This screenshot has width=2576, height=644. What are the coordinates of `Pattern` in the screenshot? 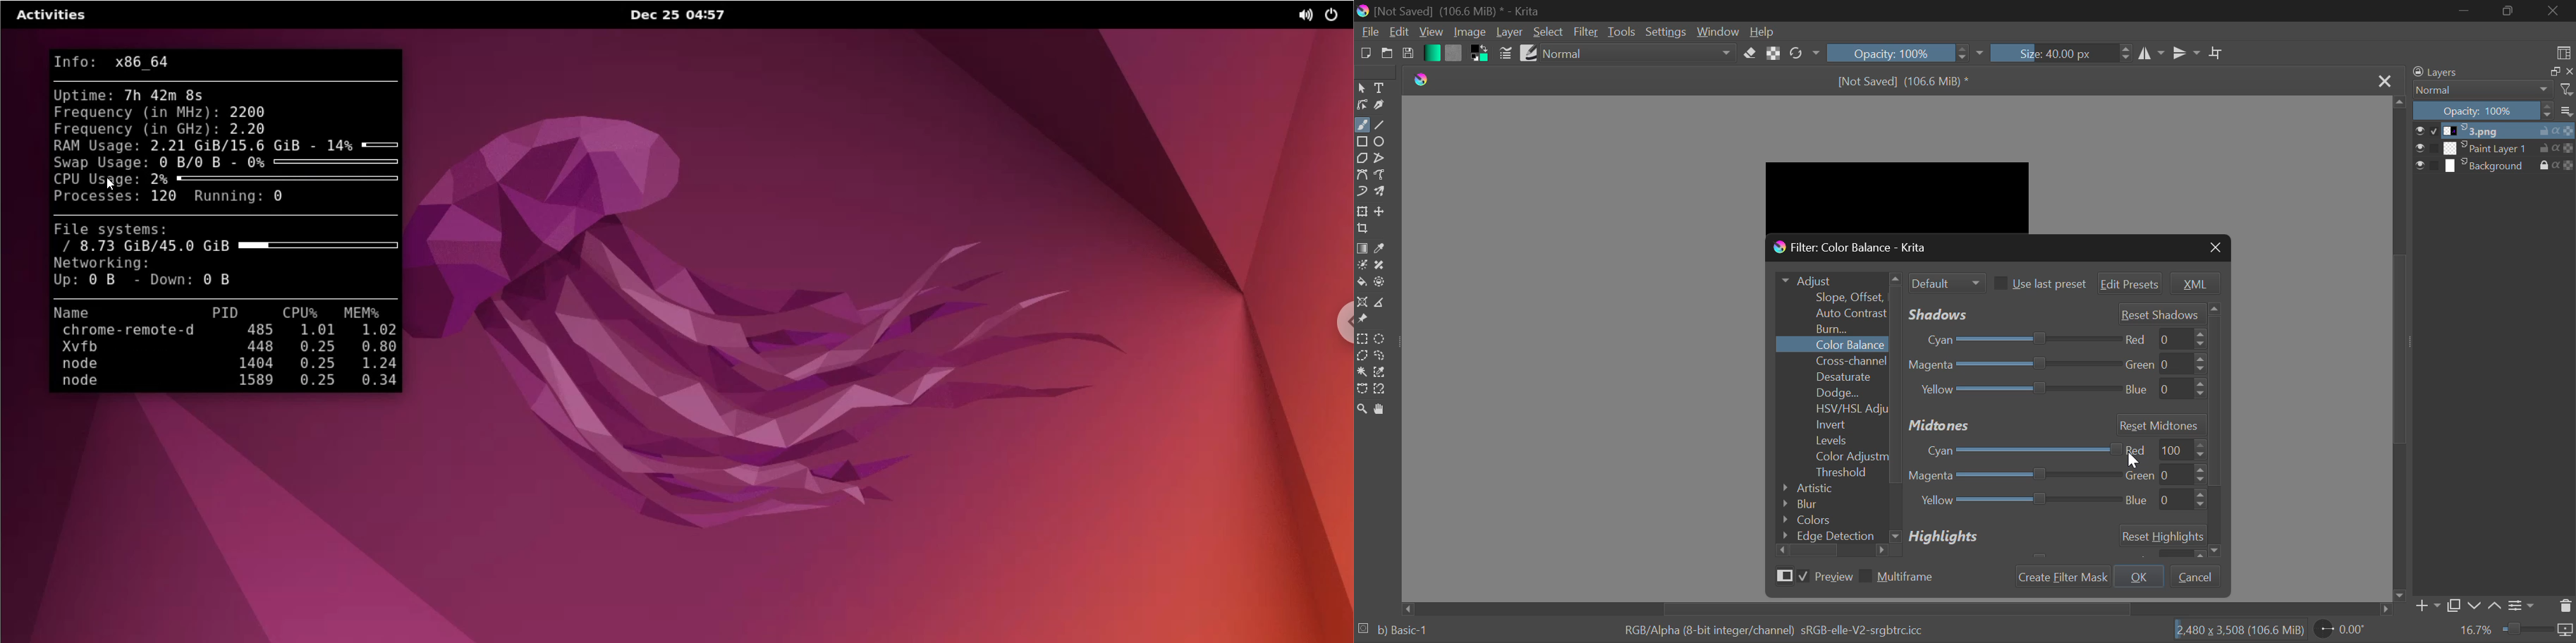 It's located at (1455, 52).